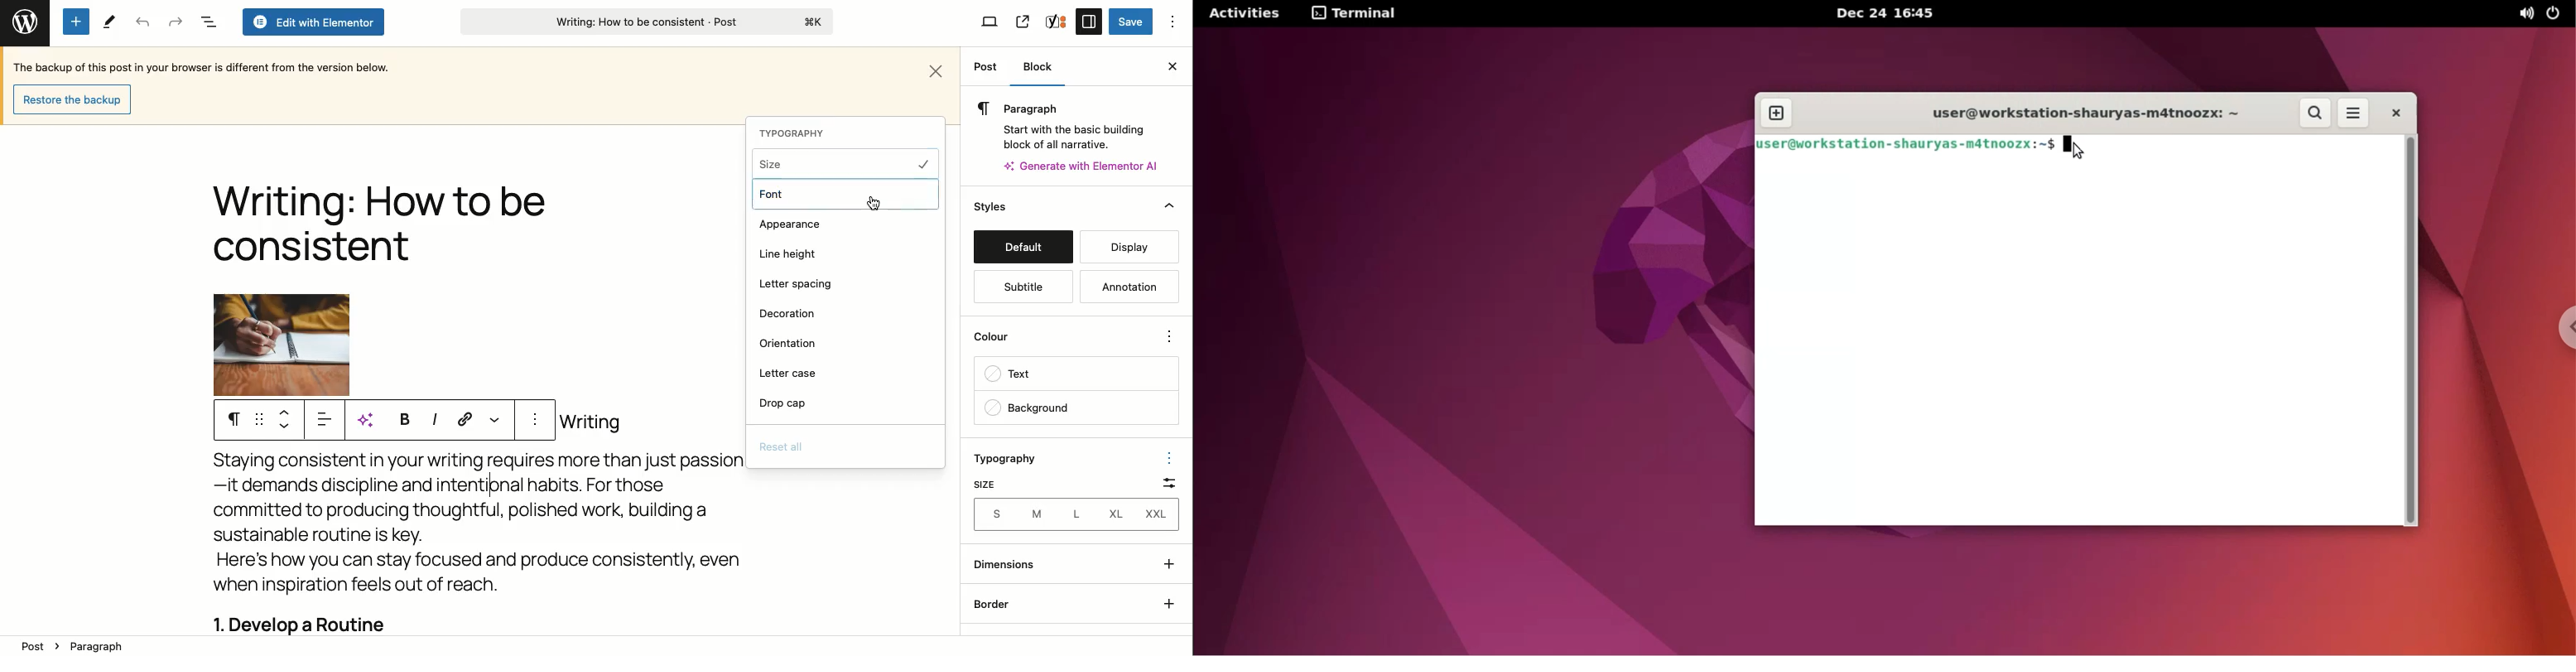 This screenshot has height=672, width=2576. What do you see at coordinates (1044, 67) in the screenshot?
I see `Block` at bounding box center [1044, 67].